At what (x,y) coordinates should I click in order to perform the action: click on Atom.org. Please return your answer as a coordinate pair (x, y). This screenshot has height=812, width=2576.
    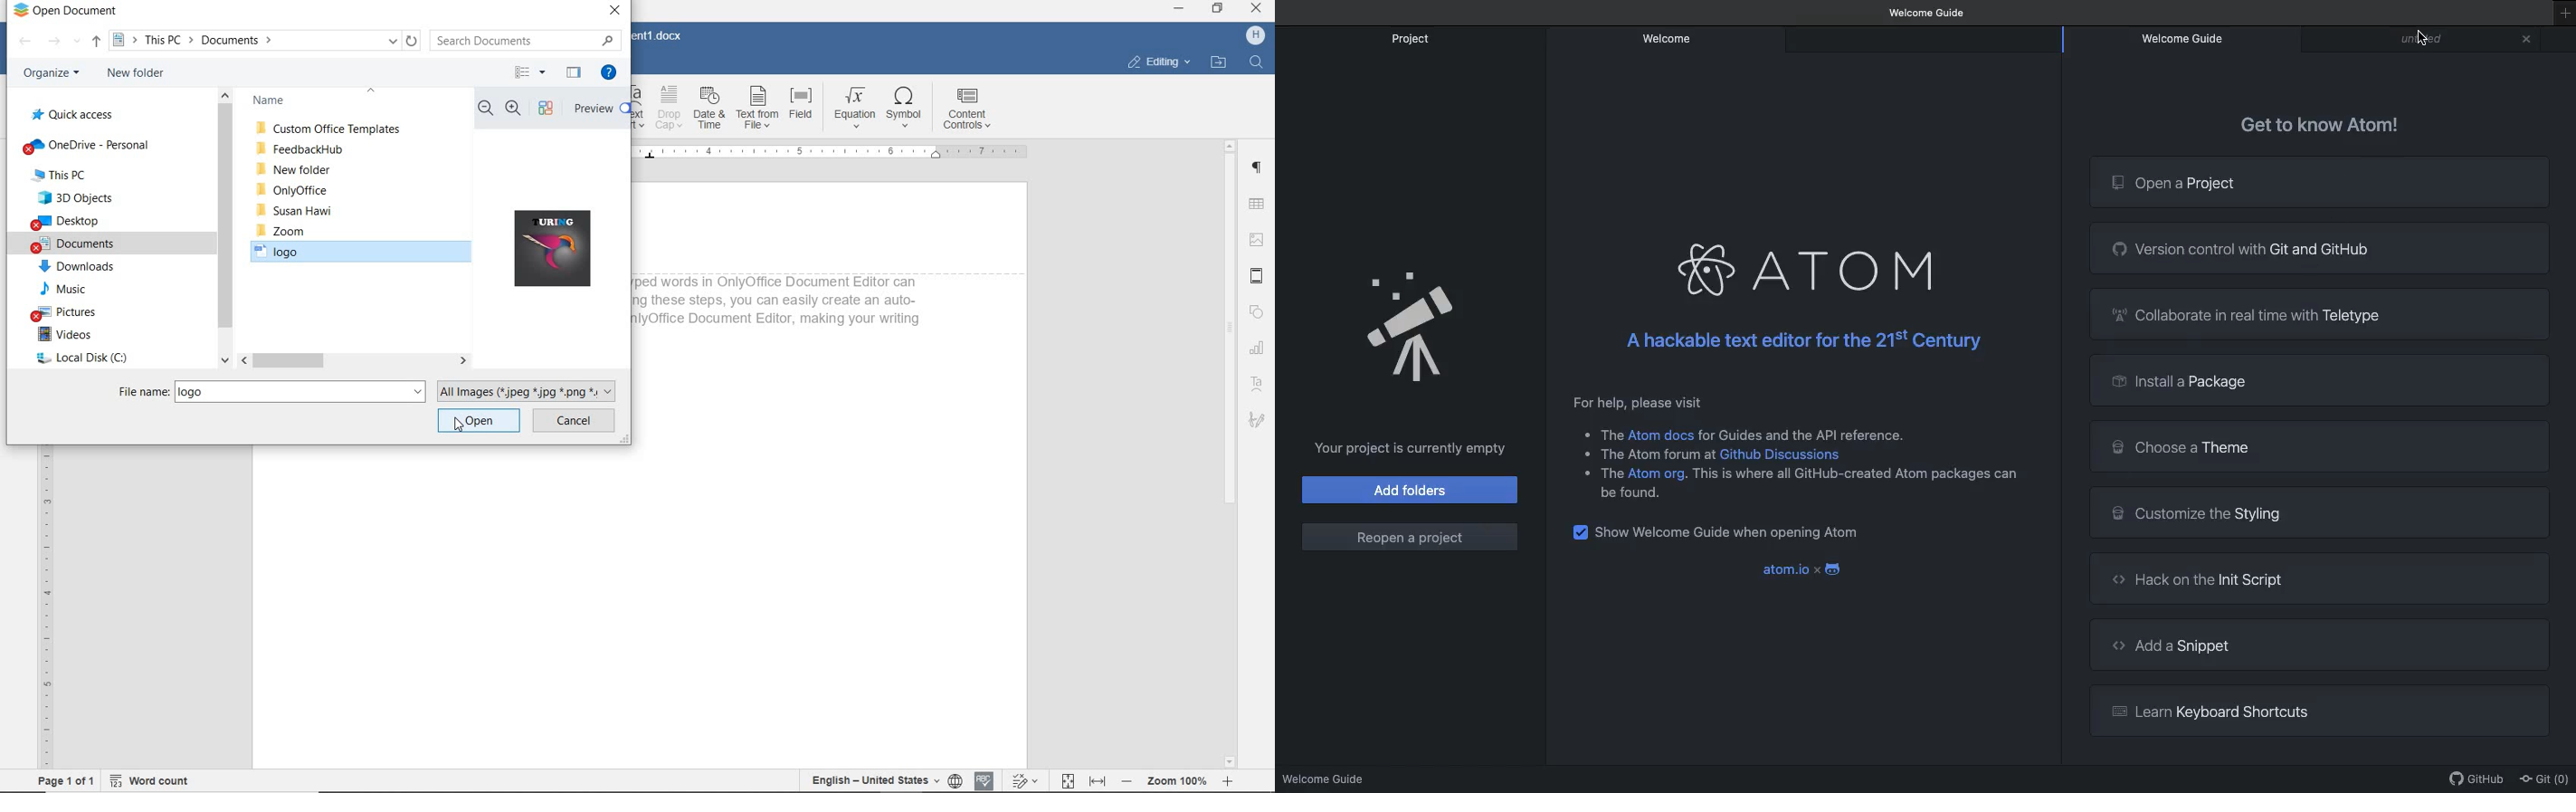
    Looking at the image, I should click on (1659, 474).